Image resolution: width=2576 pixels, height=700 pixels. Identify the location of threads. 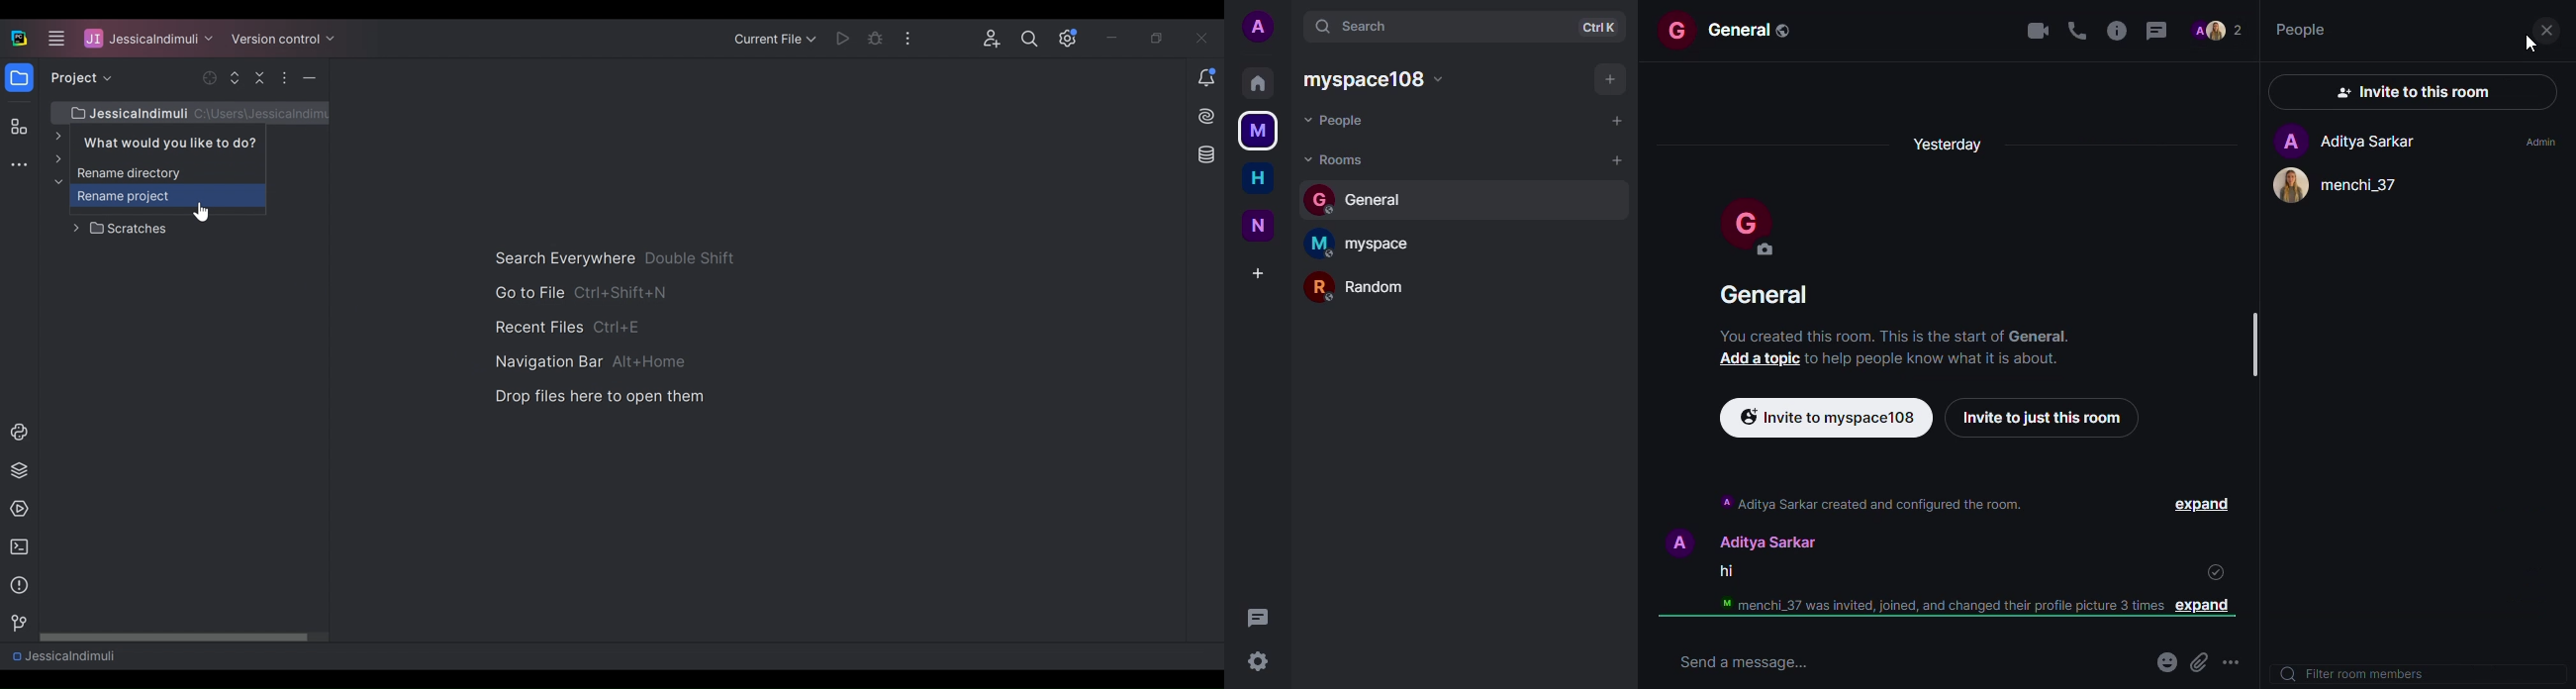
(2120, 30).